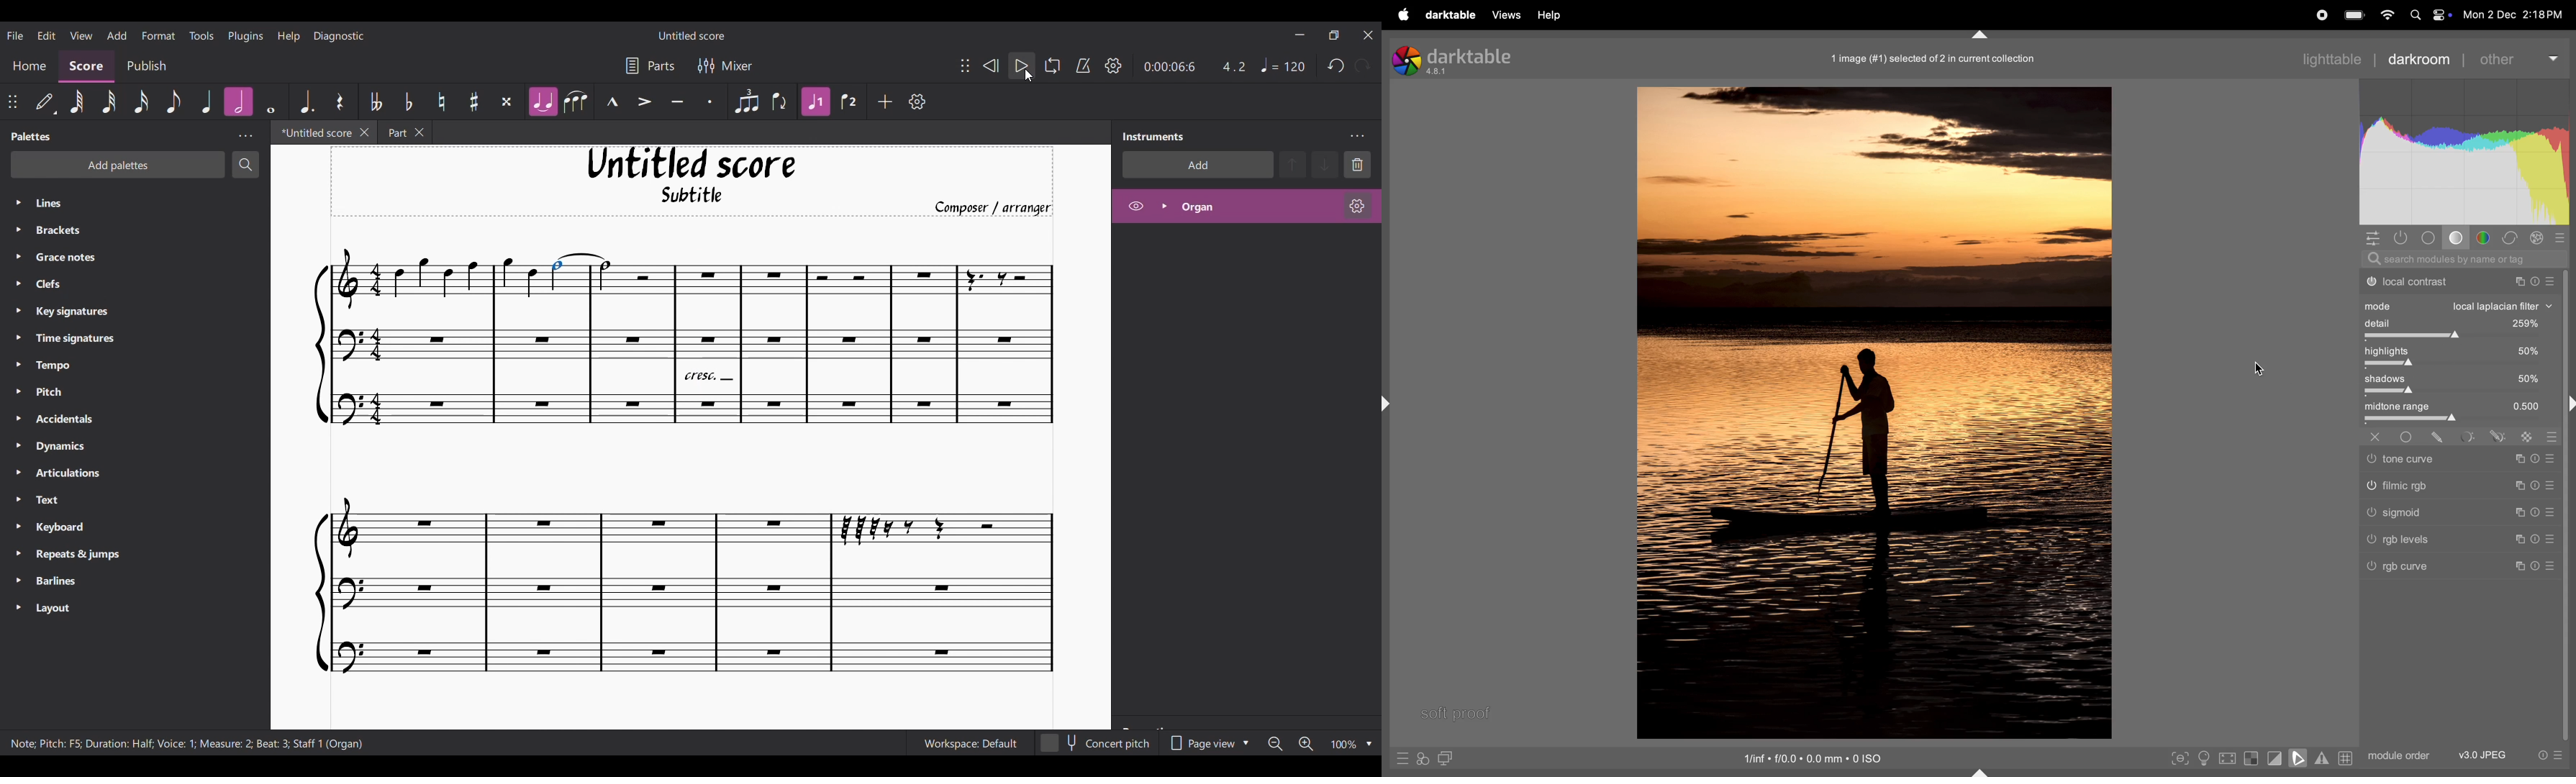 This screenshot has height=784, width=2576. What do you see at coordinates (849, 101) in the screenshot?
I see `Voice 2` at bounding box center [849, 101].